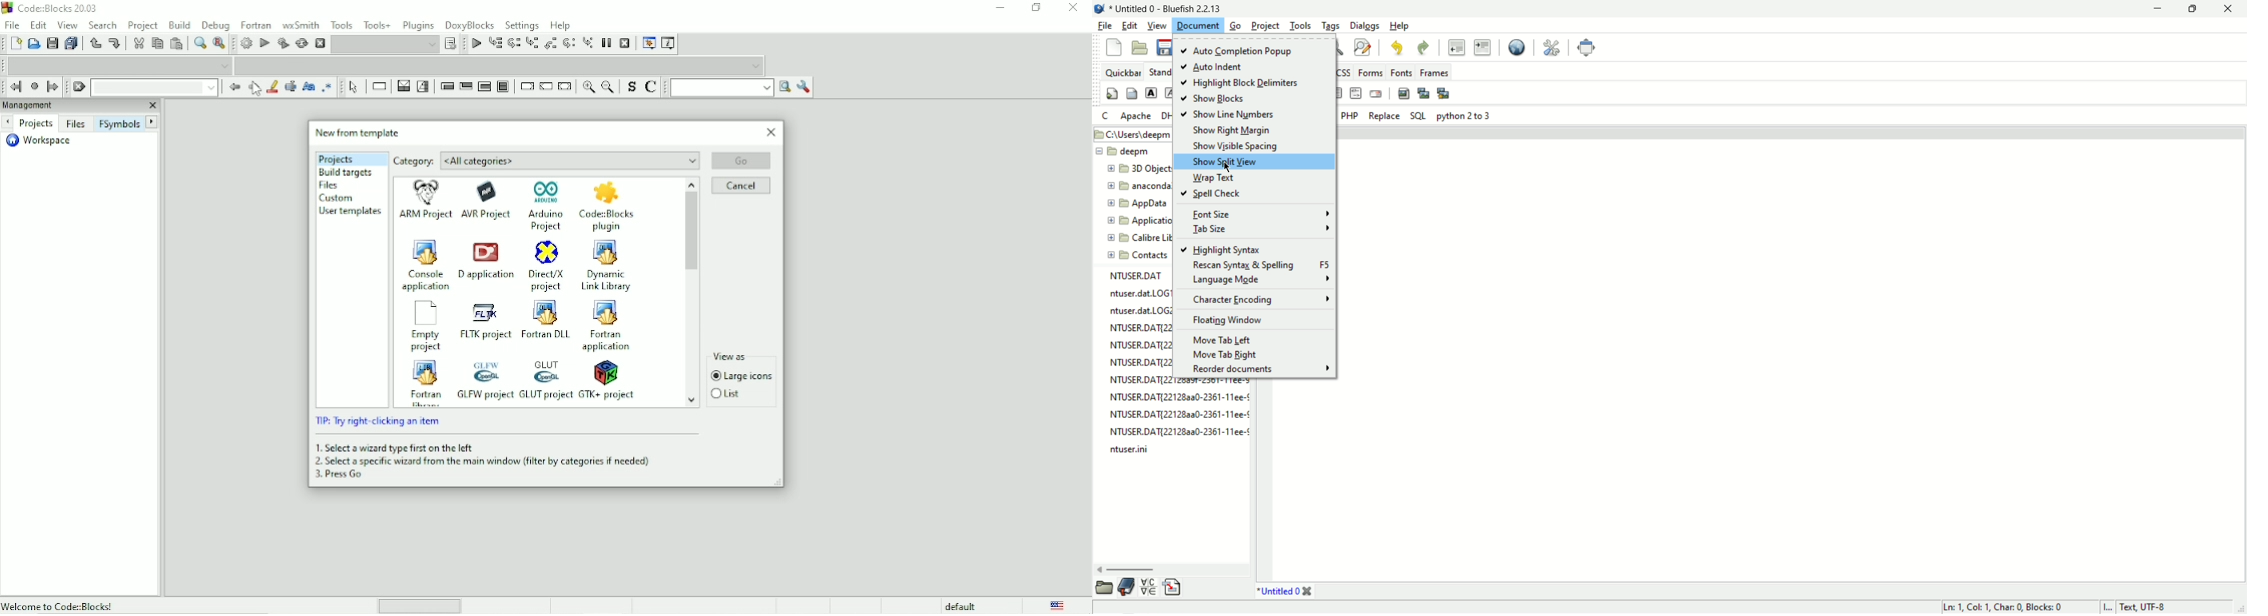 The height and width of the screenshot is (616, 2268). Describe the element at coordinates (38, 25) in the screenshot. I see `Edit` at that location.